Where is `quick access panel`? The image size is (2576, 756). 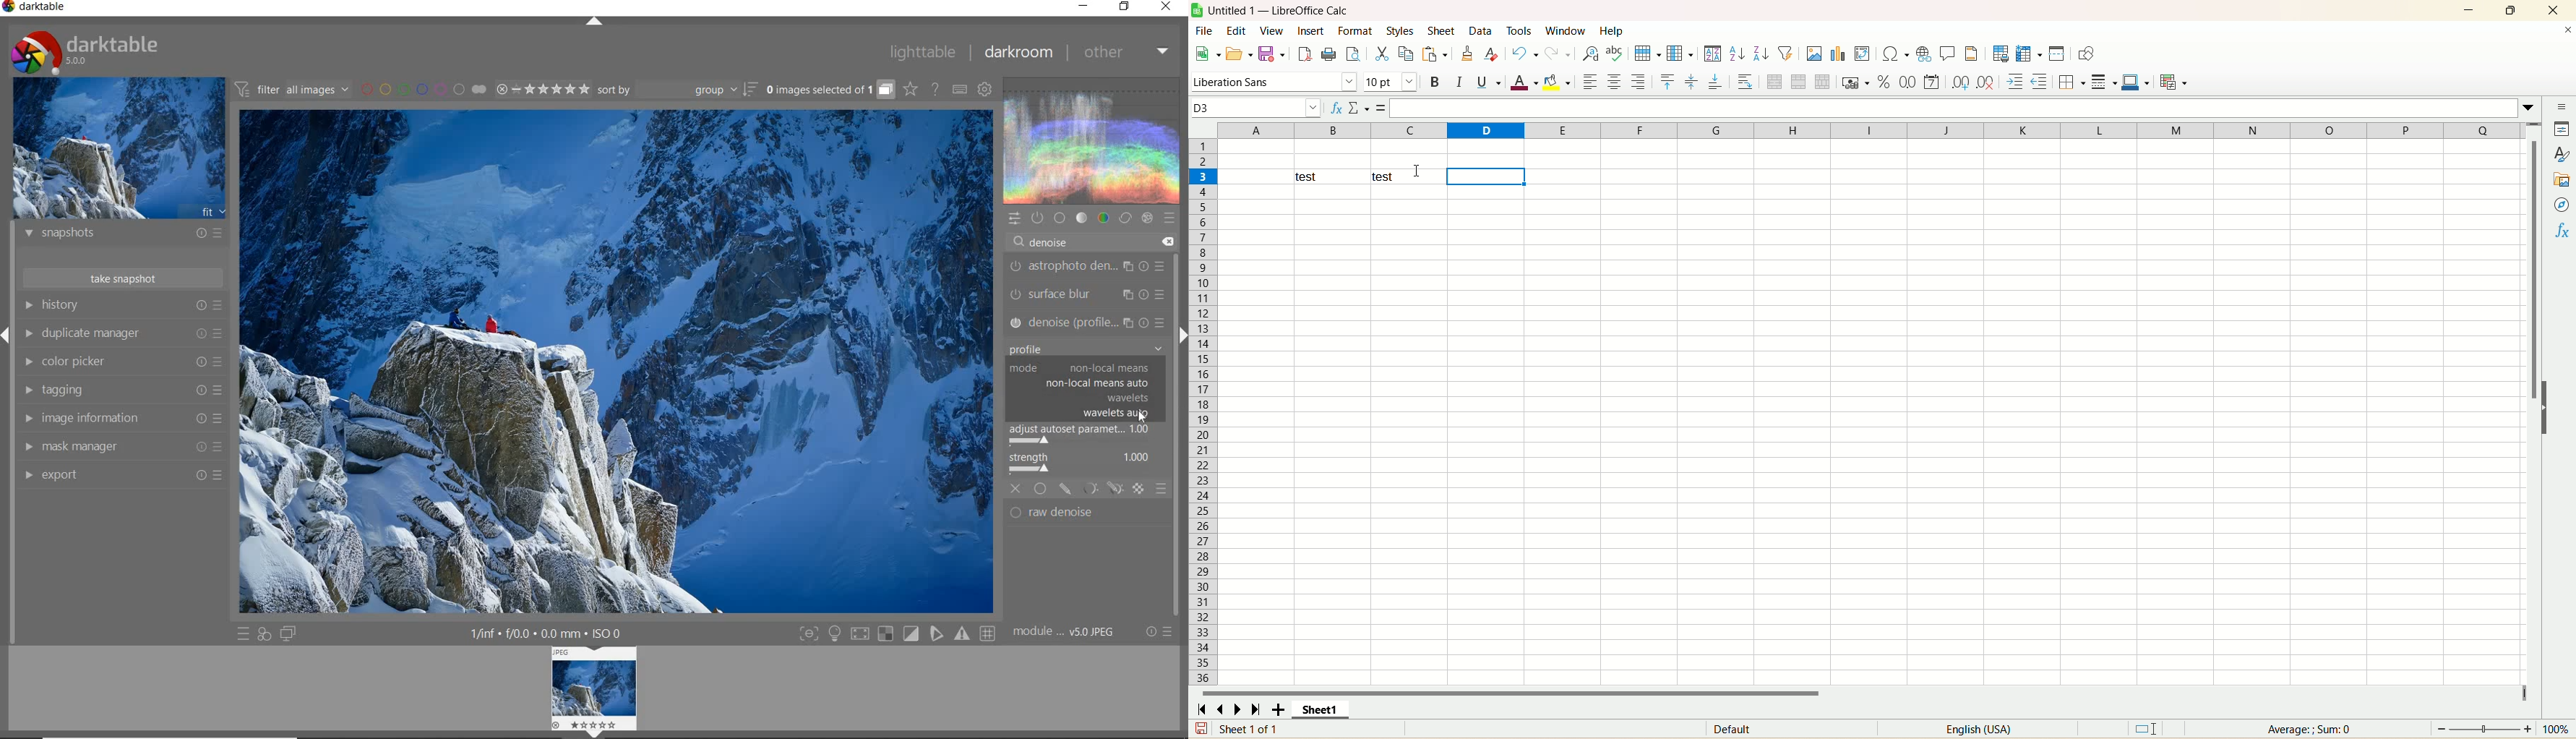 quick access panel is located at coordinates (1013, 219).